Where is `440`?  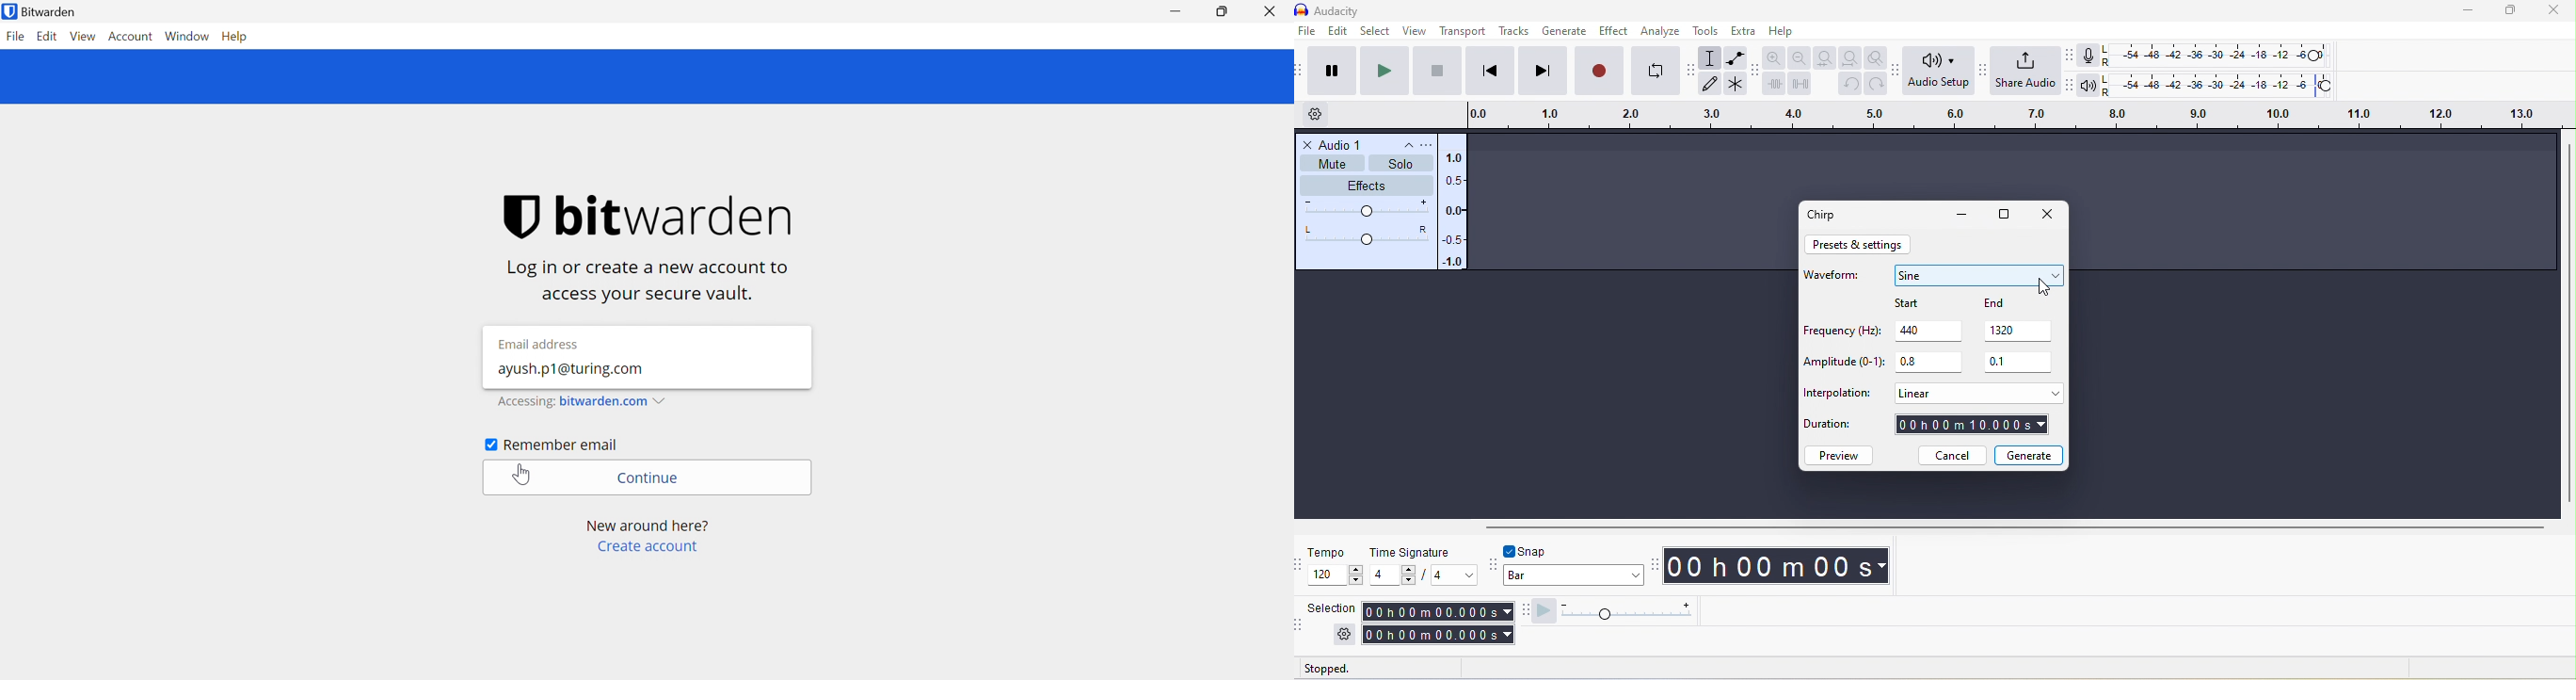
440 is located at coordinates (1931, 330).